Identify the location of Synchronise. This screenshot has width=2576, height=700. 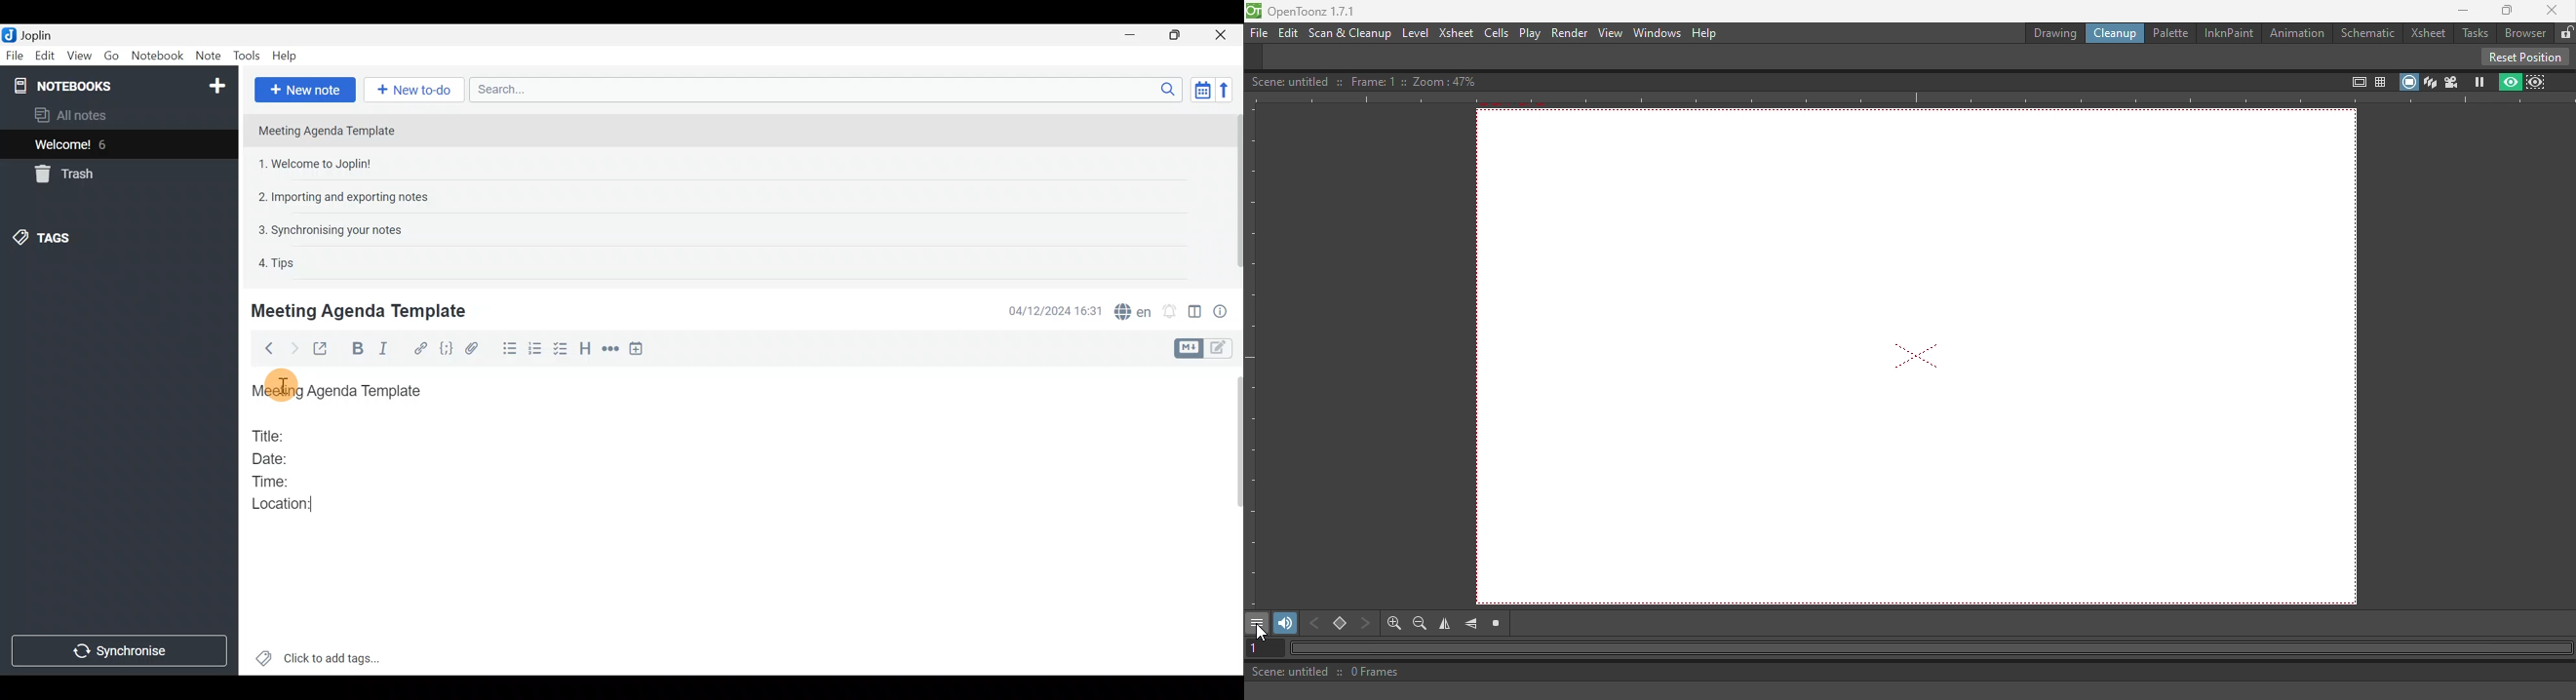
(122, 651).